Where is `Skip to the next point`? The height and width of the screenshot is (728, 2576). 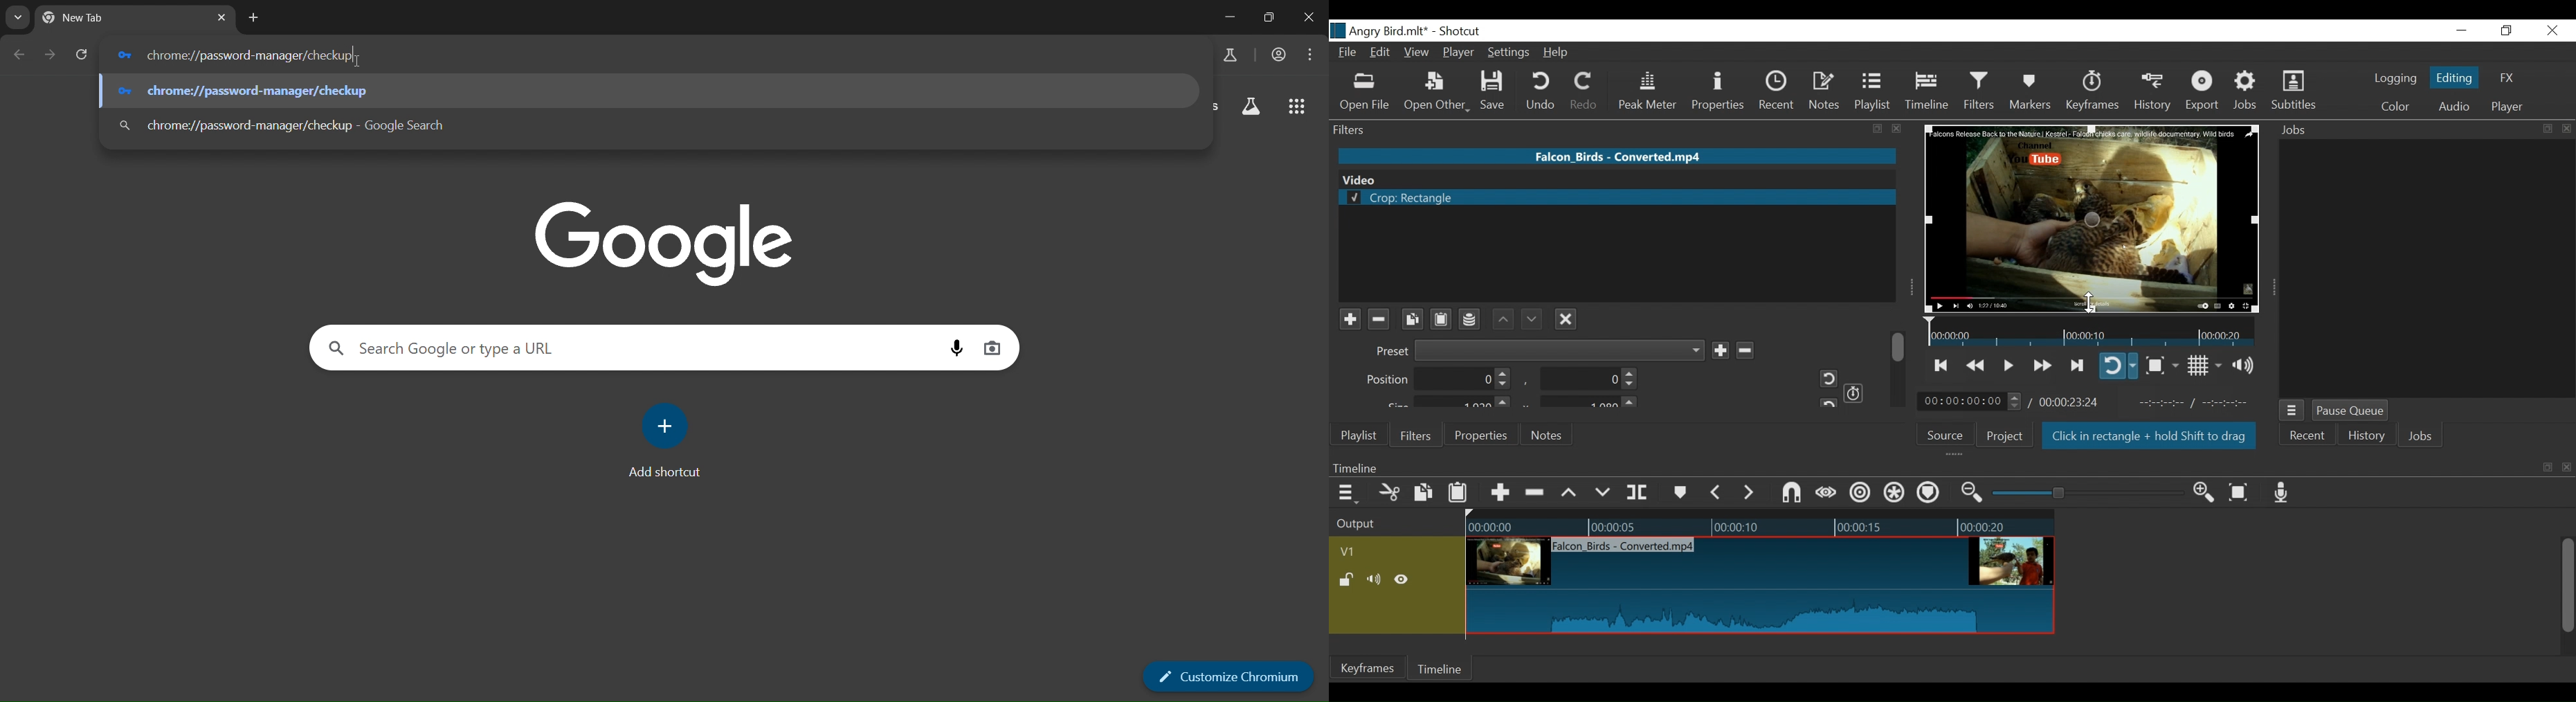 Skip to the next point is located at coordinates (2078, 366).